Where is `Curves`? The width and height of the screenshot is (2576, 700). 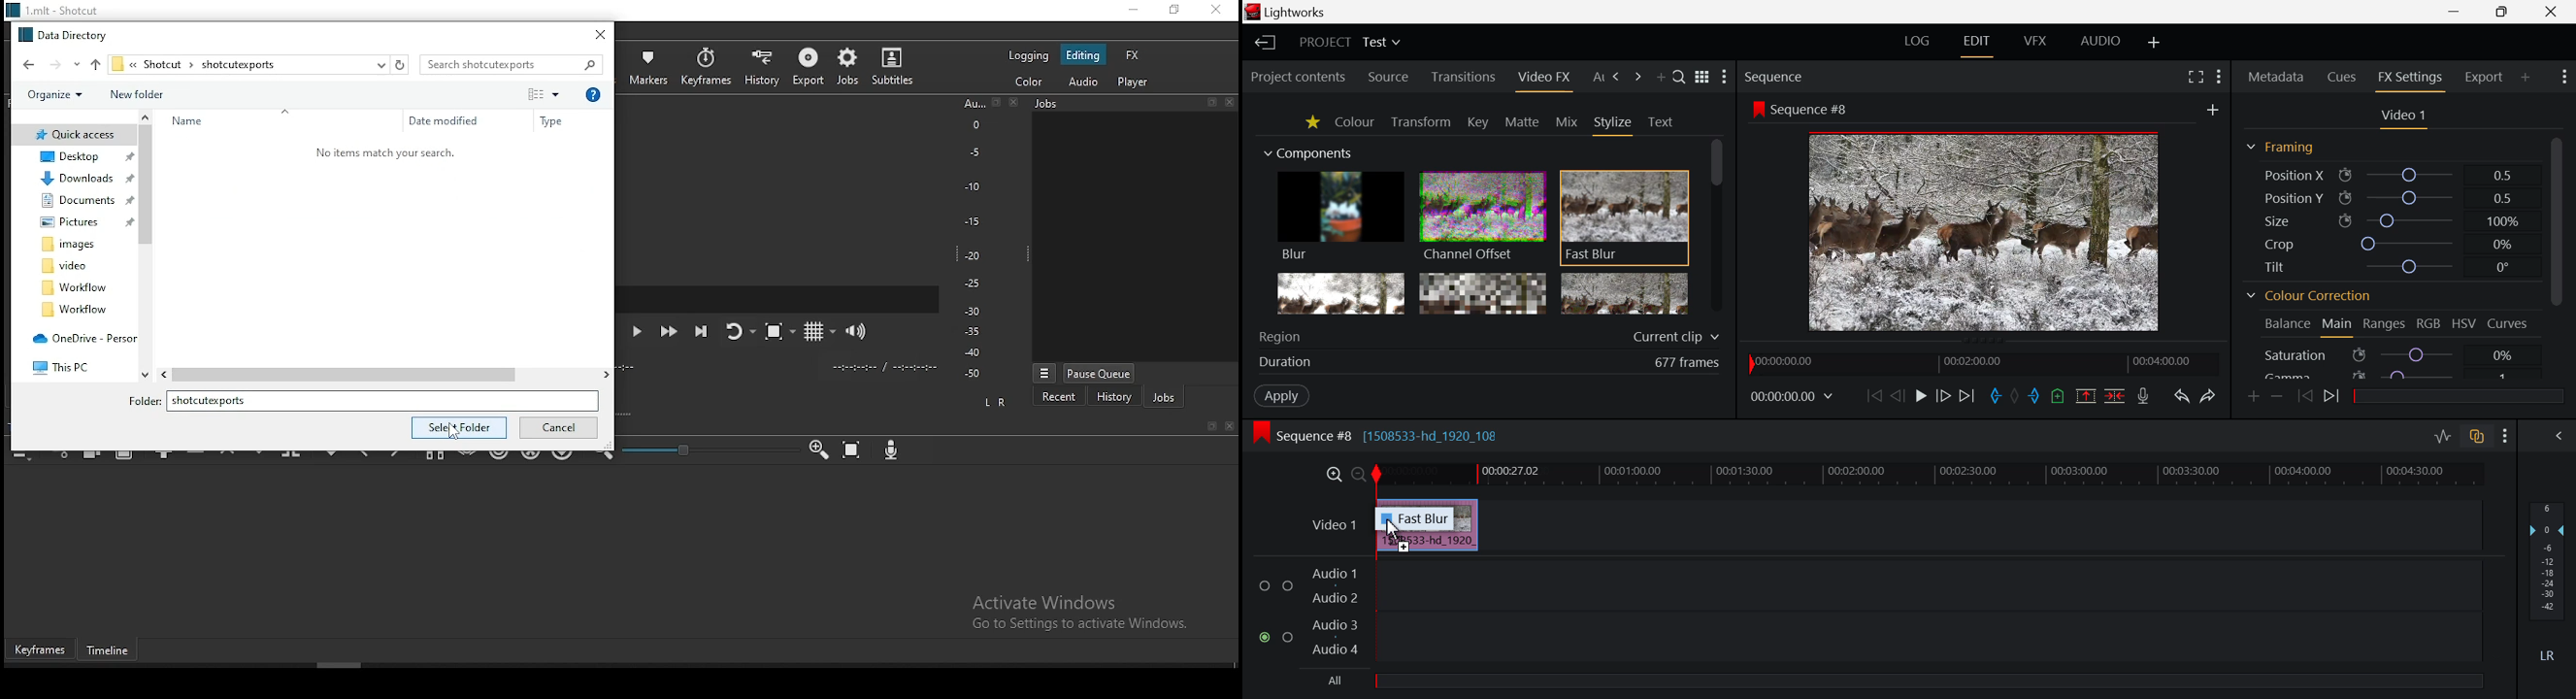 Curves is located at coordinates (2507, 324).